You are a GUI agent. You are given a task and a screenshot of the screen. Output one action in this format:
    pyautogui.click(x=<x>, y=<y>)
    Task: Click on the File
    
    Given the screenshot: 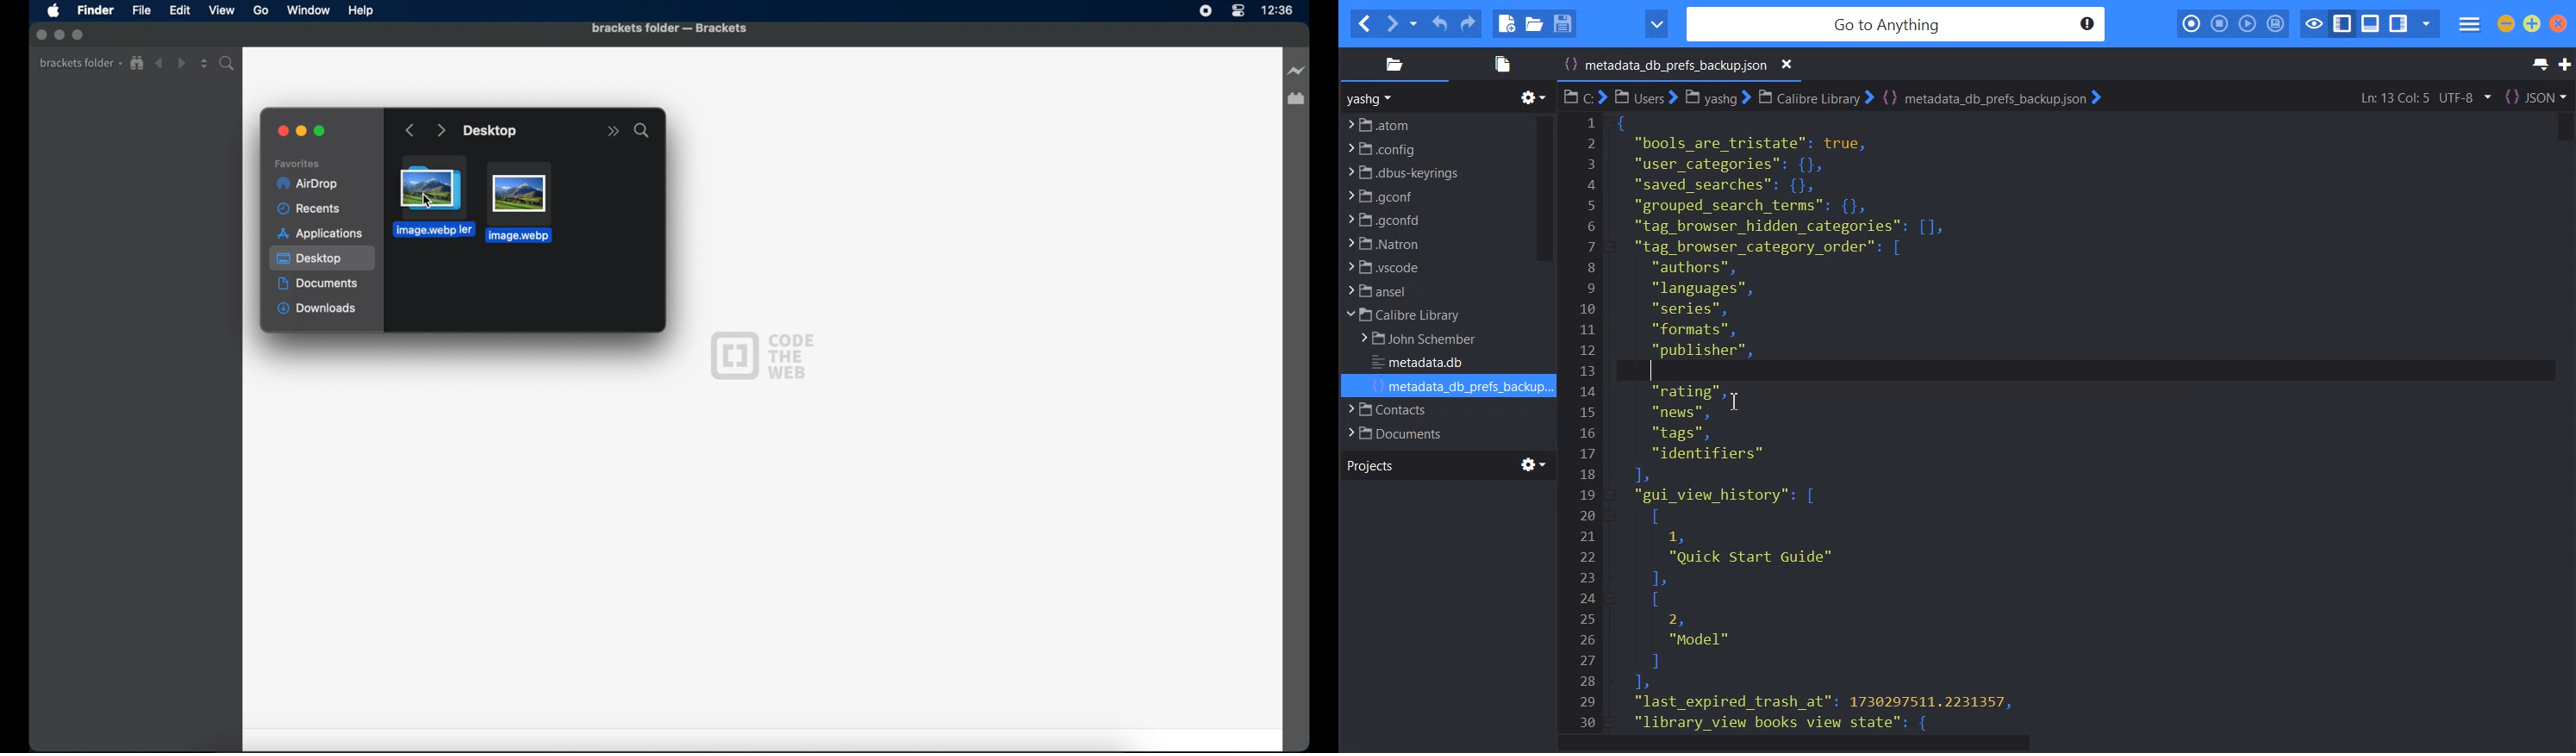 What is the action you would take?
    pyautogui.click(x=1426, y=339)
    